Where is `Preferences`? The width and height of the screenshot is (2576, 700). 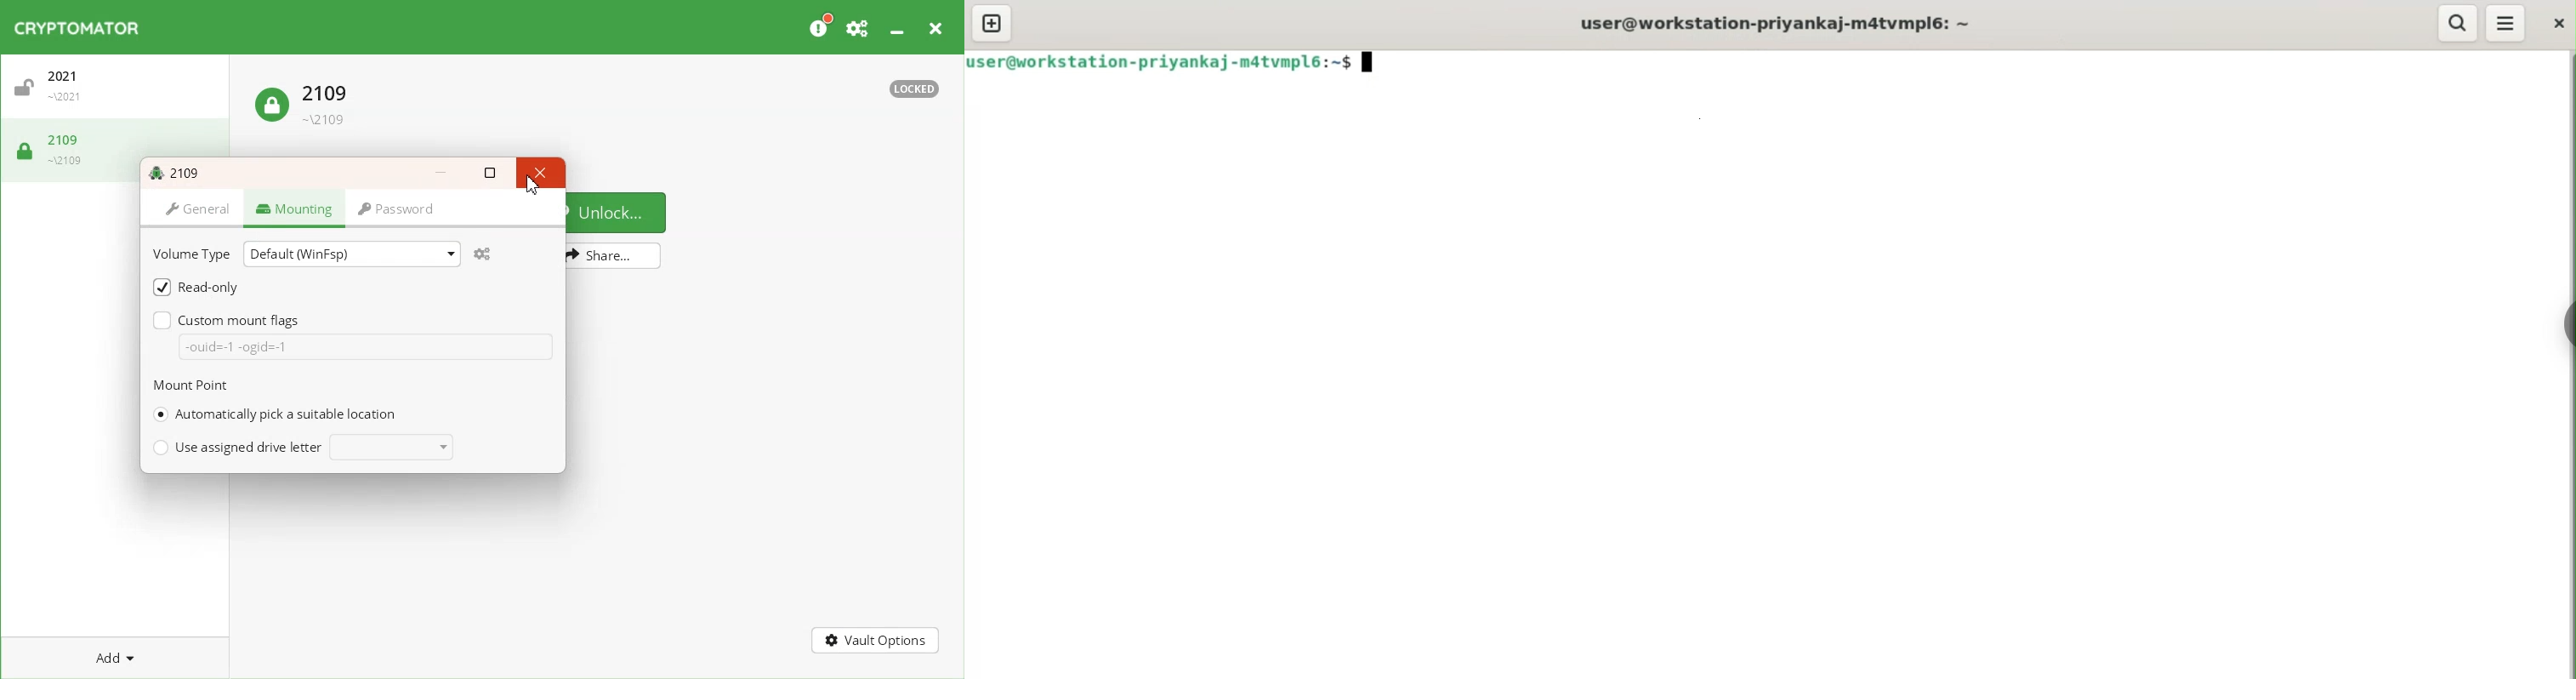
Preferences is located at coordinates (858, 27).